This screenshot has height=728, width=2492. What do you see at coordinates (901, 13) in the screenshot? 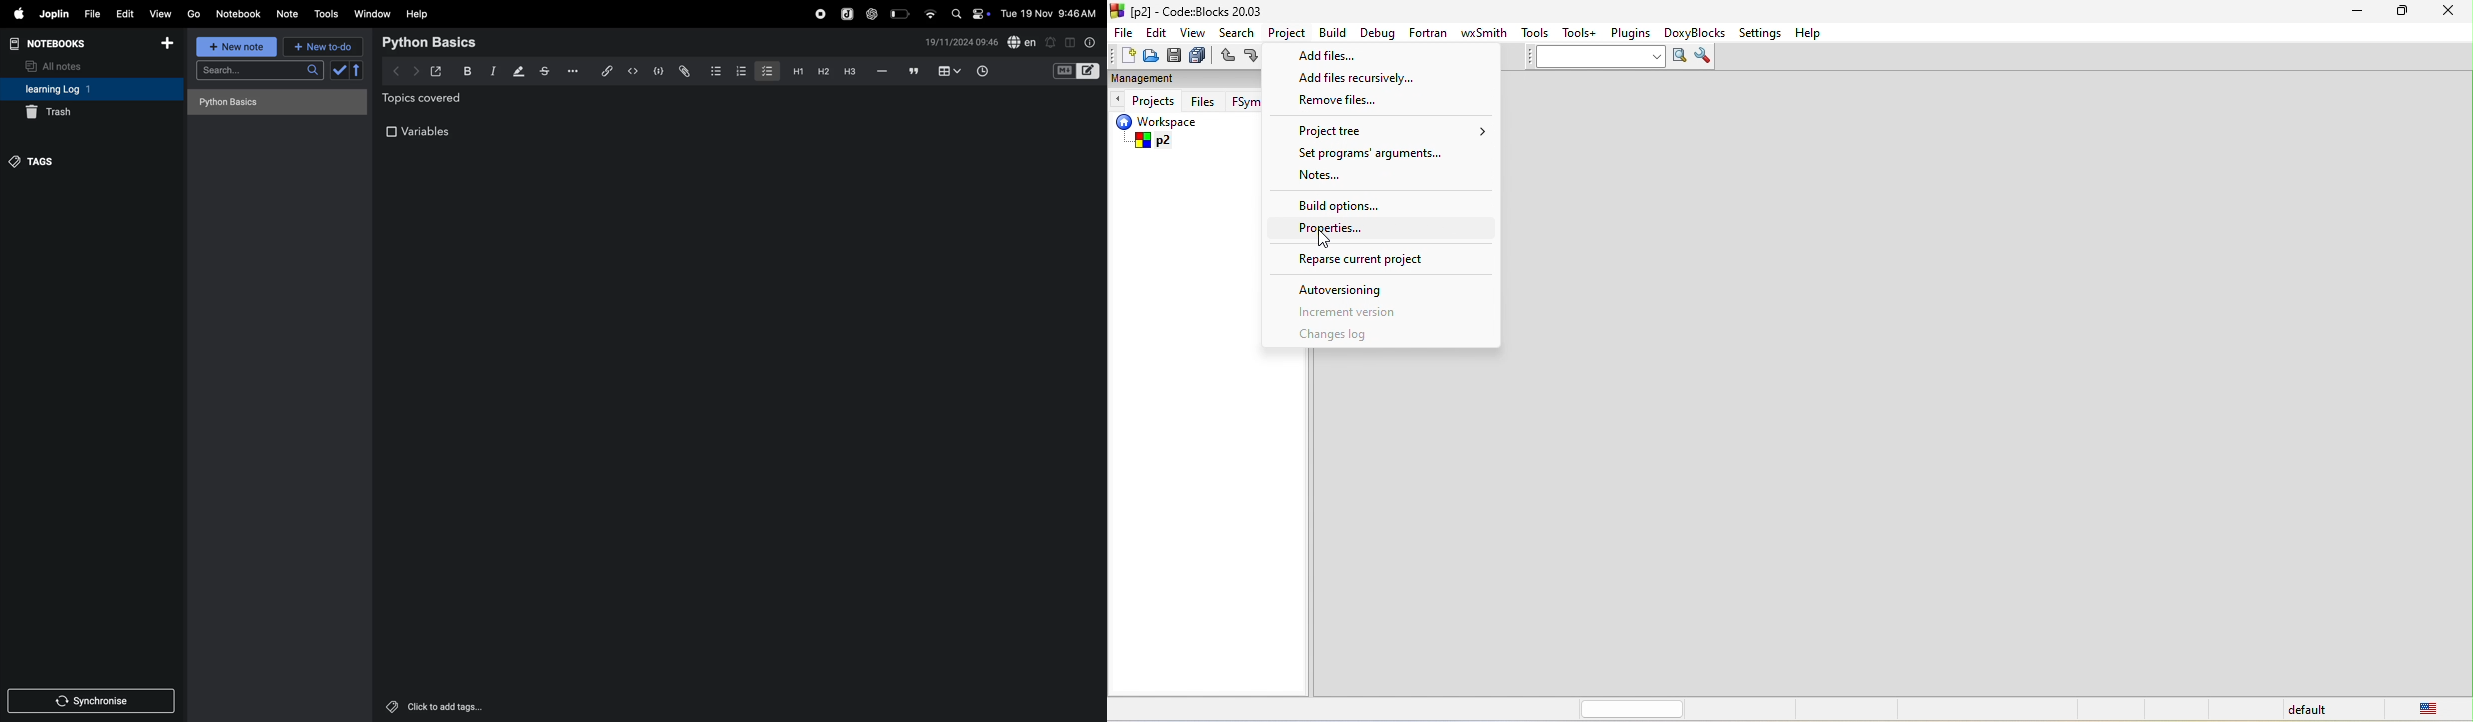
I see `battery` at bounding box center [901, 13].